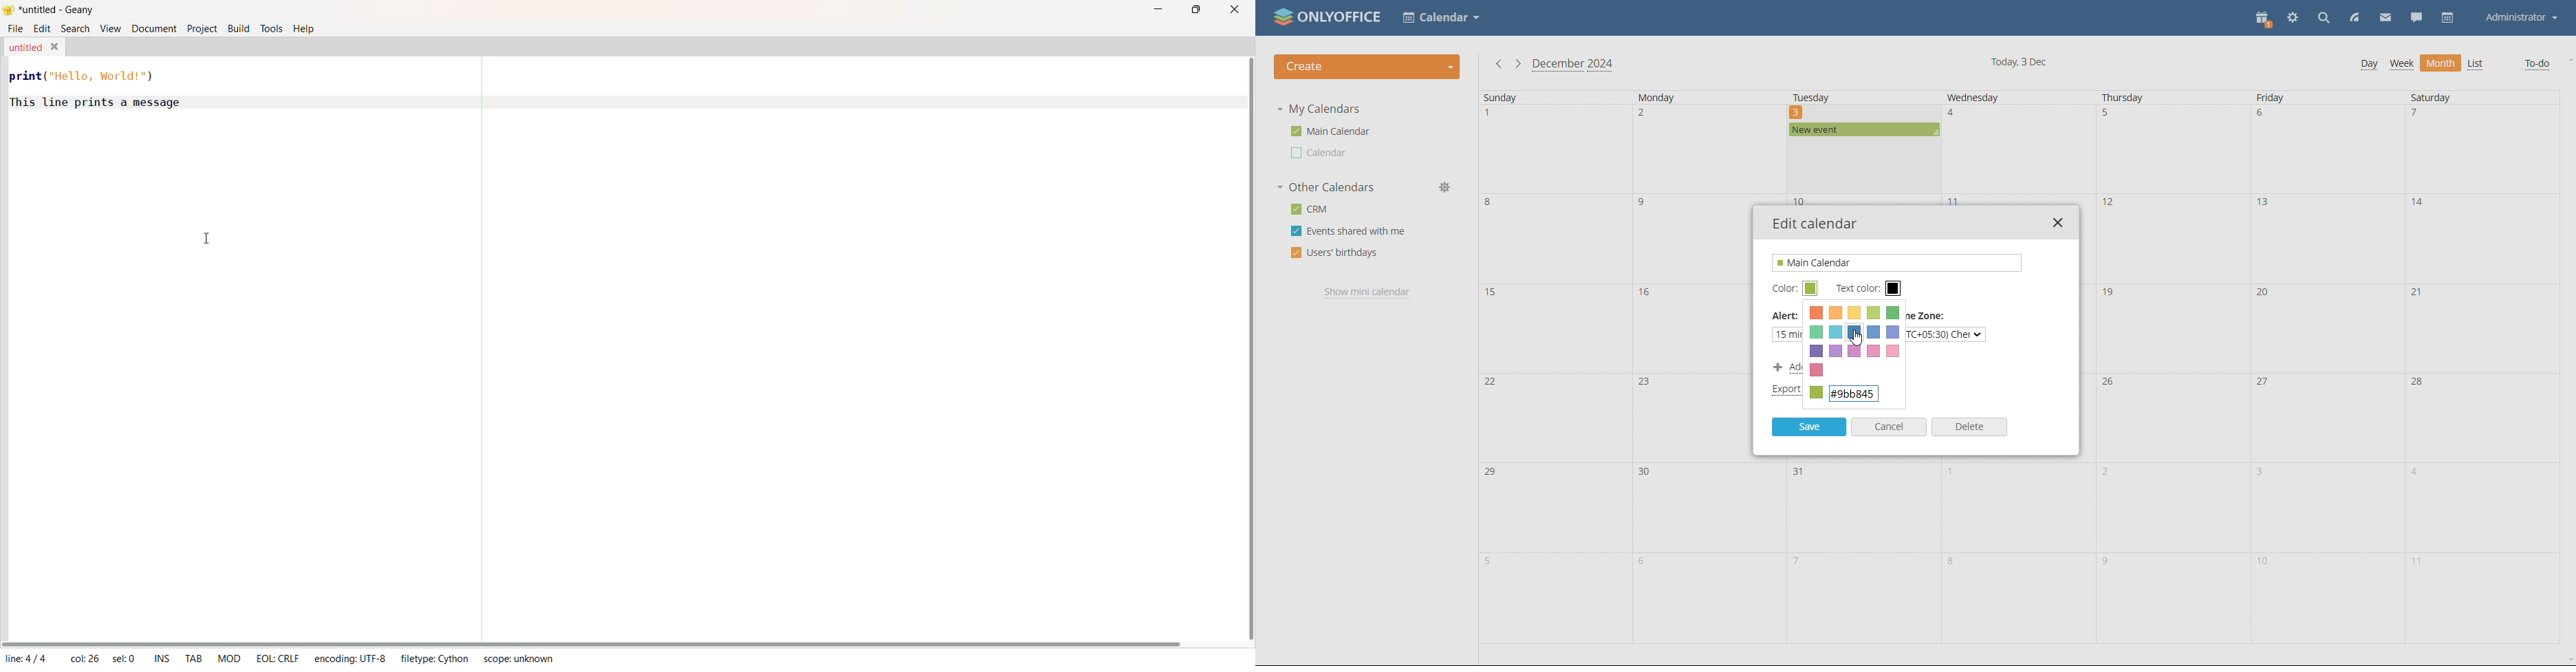 Image resolution: width=2576 pixels, height=672 pixels. What do you see at coordinates (1552, 506) in the screenshot?
I see `date` at bounding box center [1552, 506].